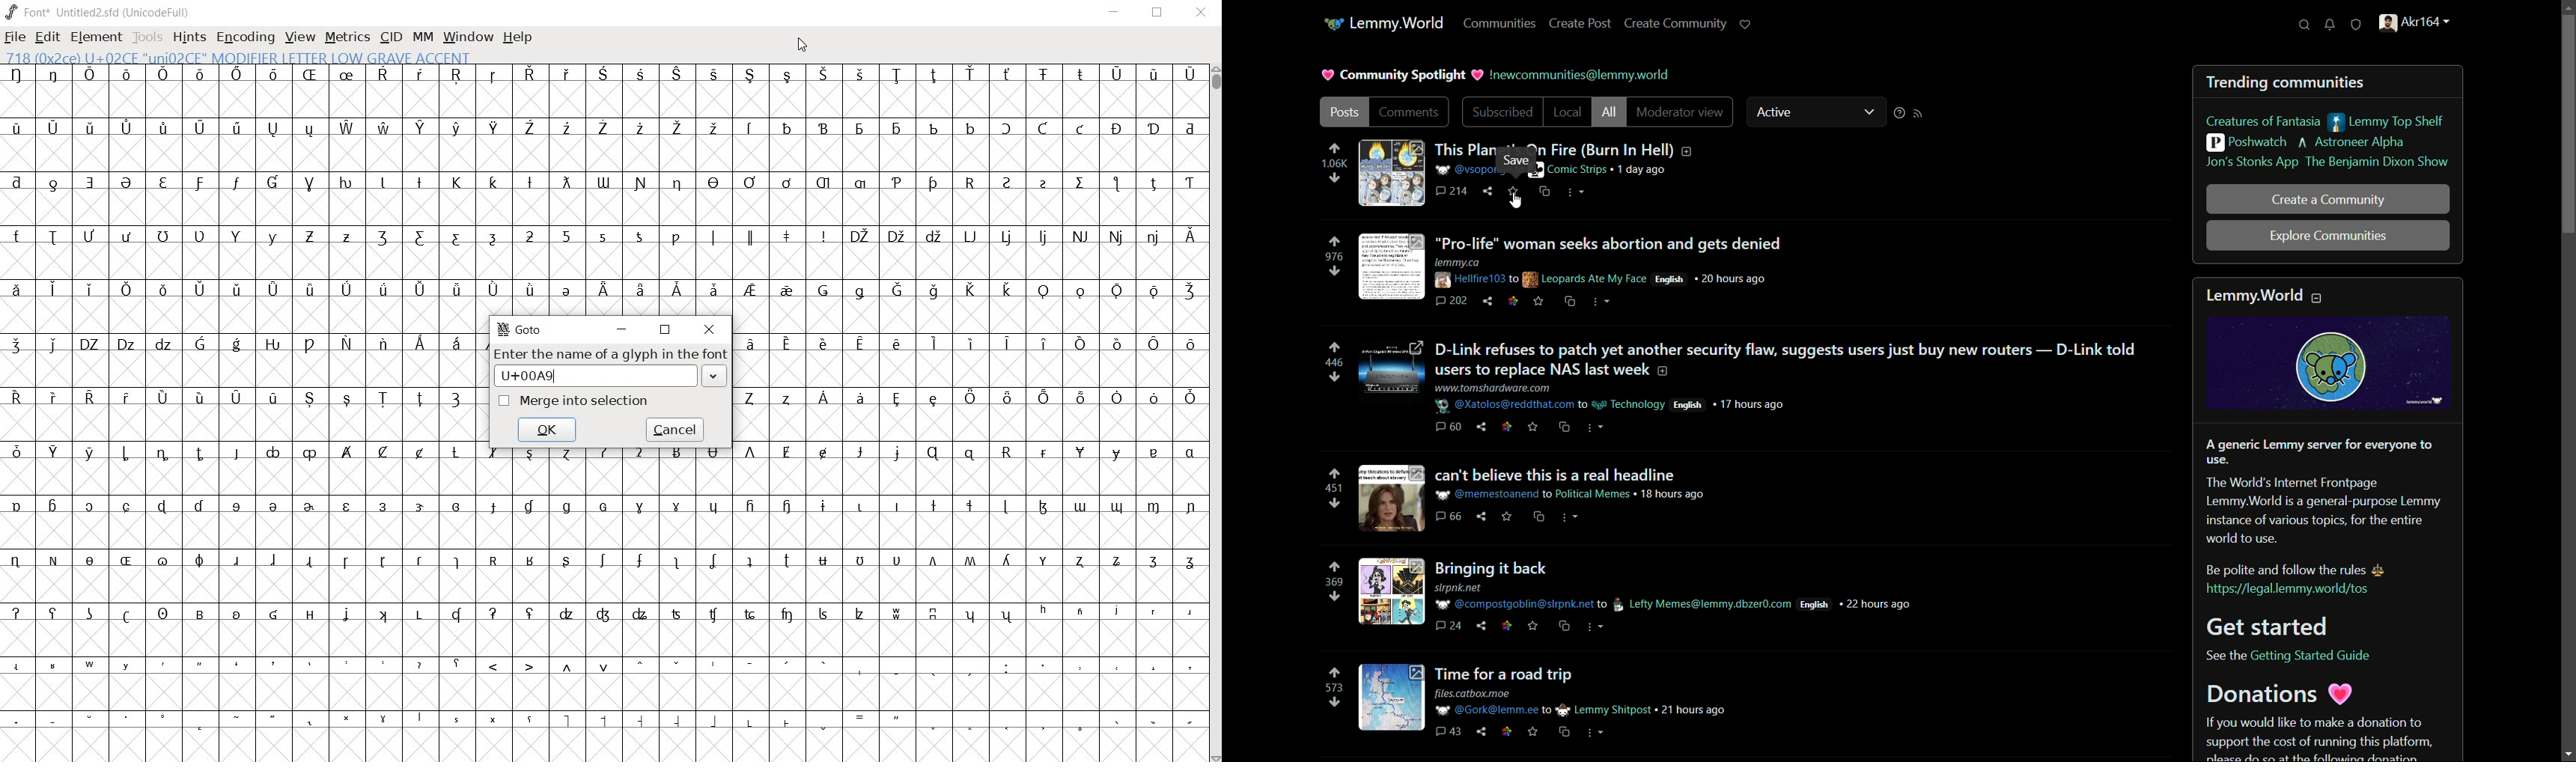  I want to click on post-6, so click(1546, 701).